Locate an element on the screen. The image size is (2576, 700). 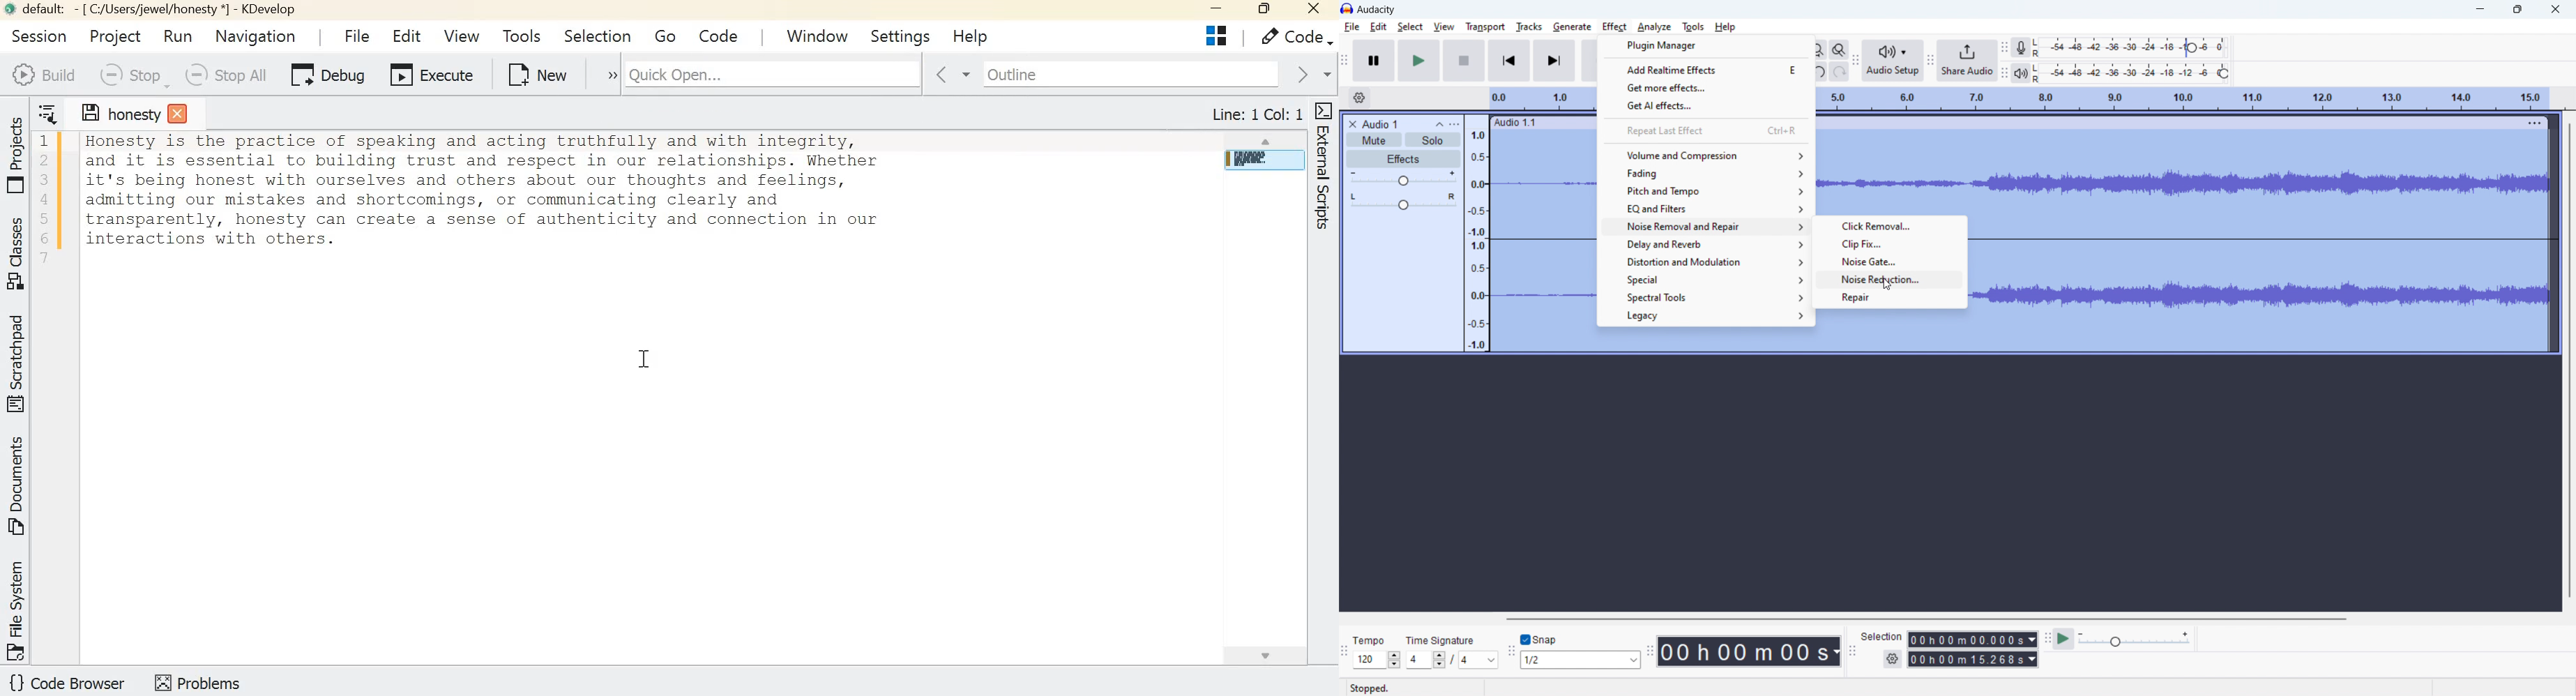
set tempo is located at coordinates (1377, 651).